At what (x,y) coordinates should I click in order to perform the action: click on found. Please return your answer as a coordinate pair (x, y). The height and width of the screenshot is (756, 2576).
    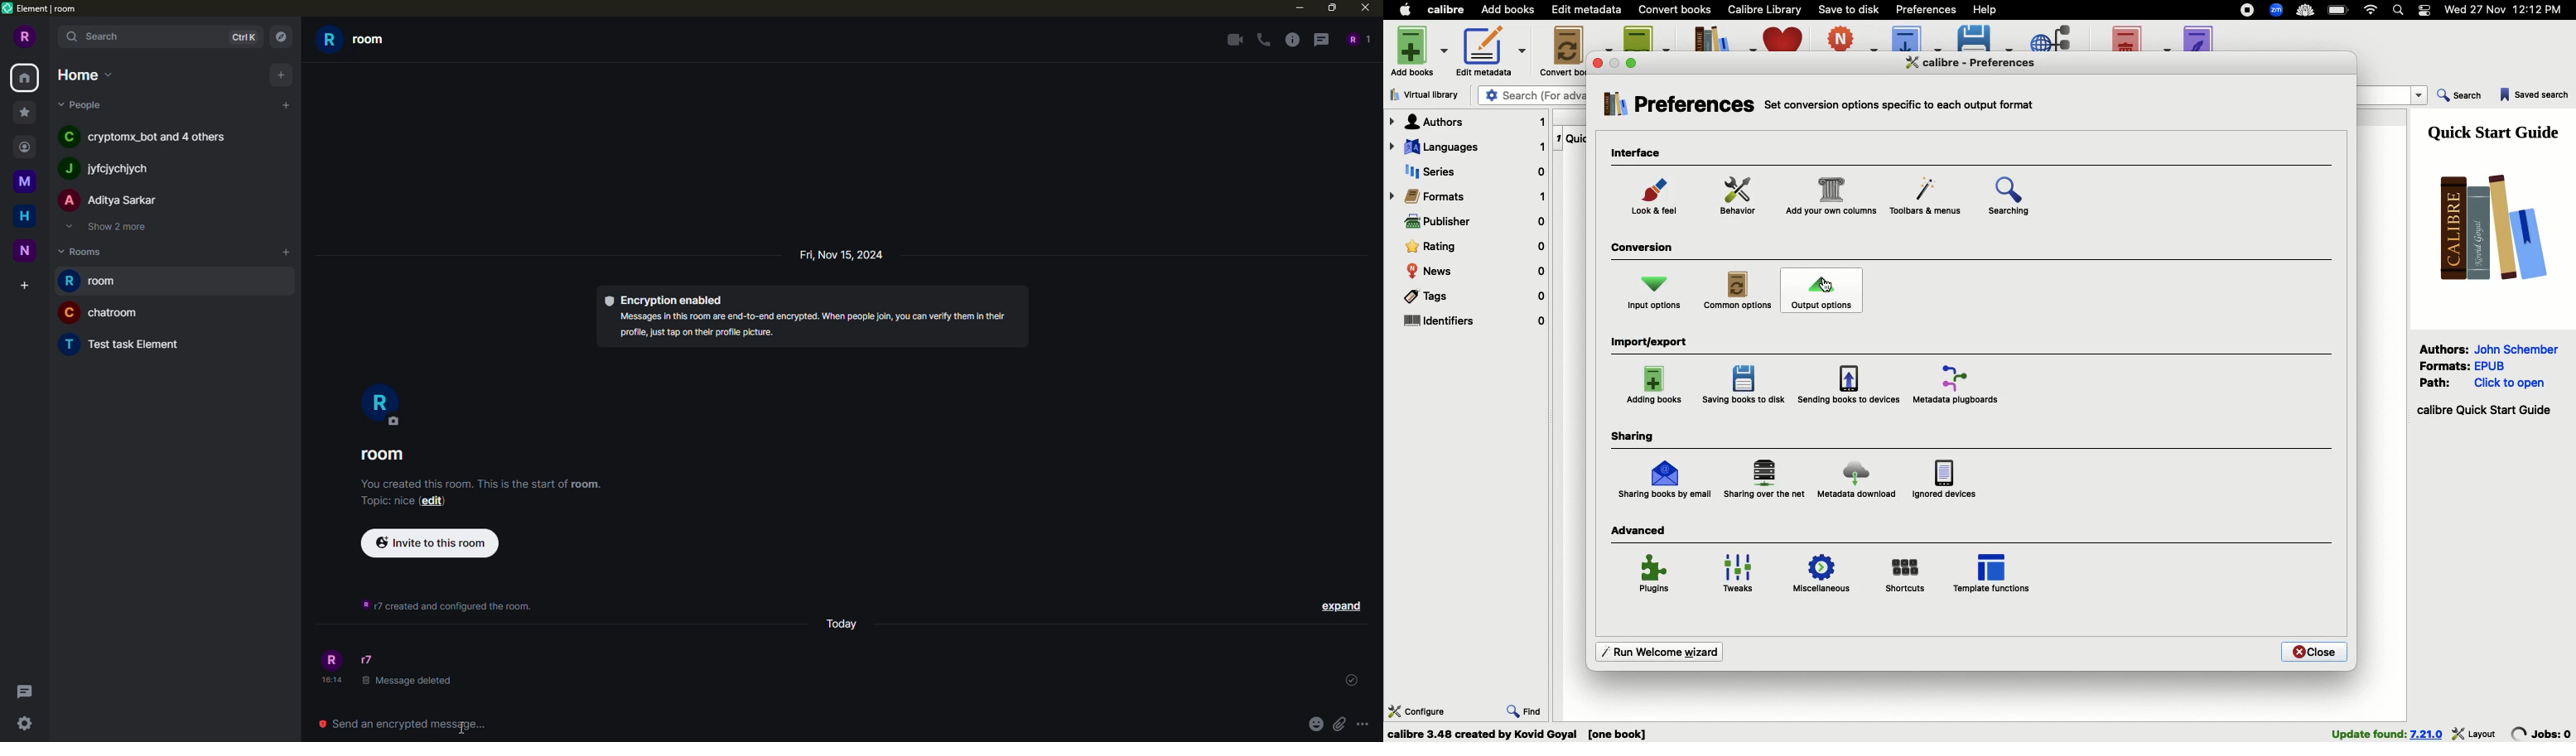
    Looking at the image, I should click on (2368, 733).